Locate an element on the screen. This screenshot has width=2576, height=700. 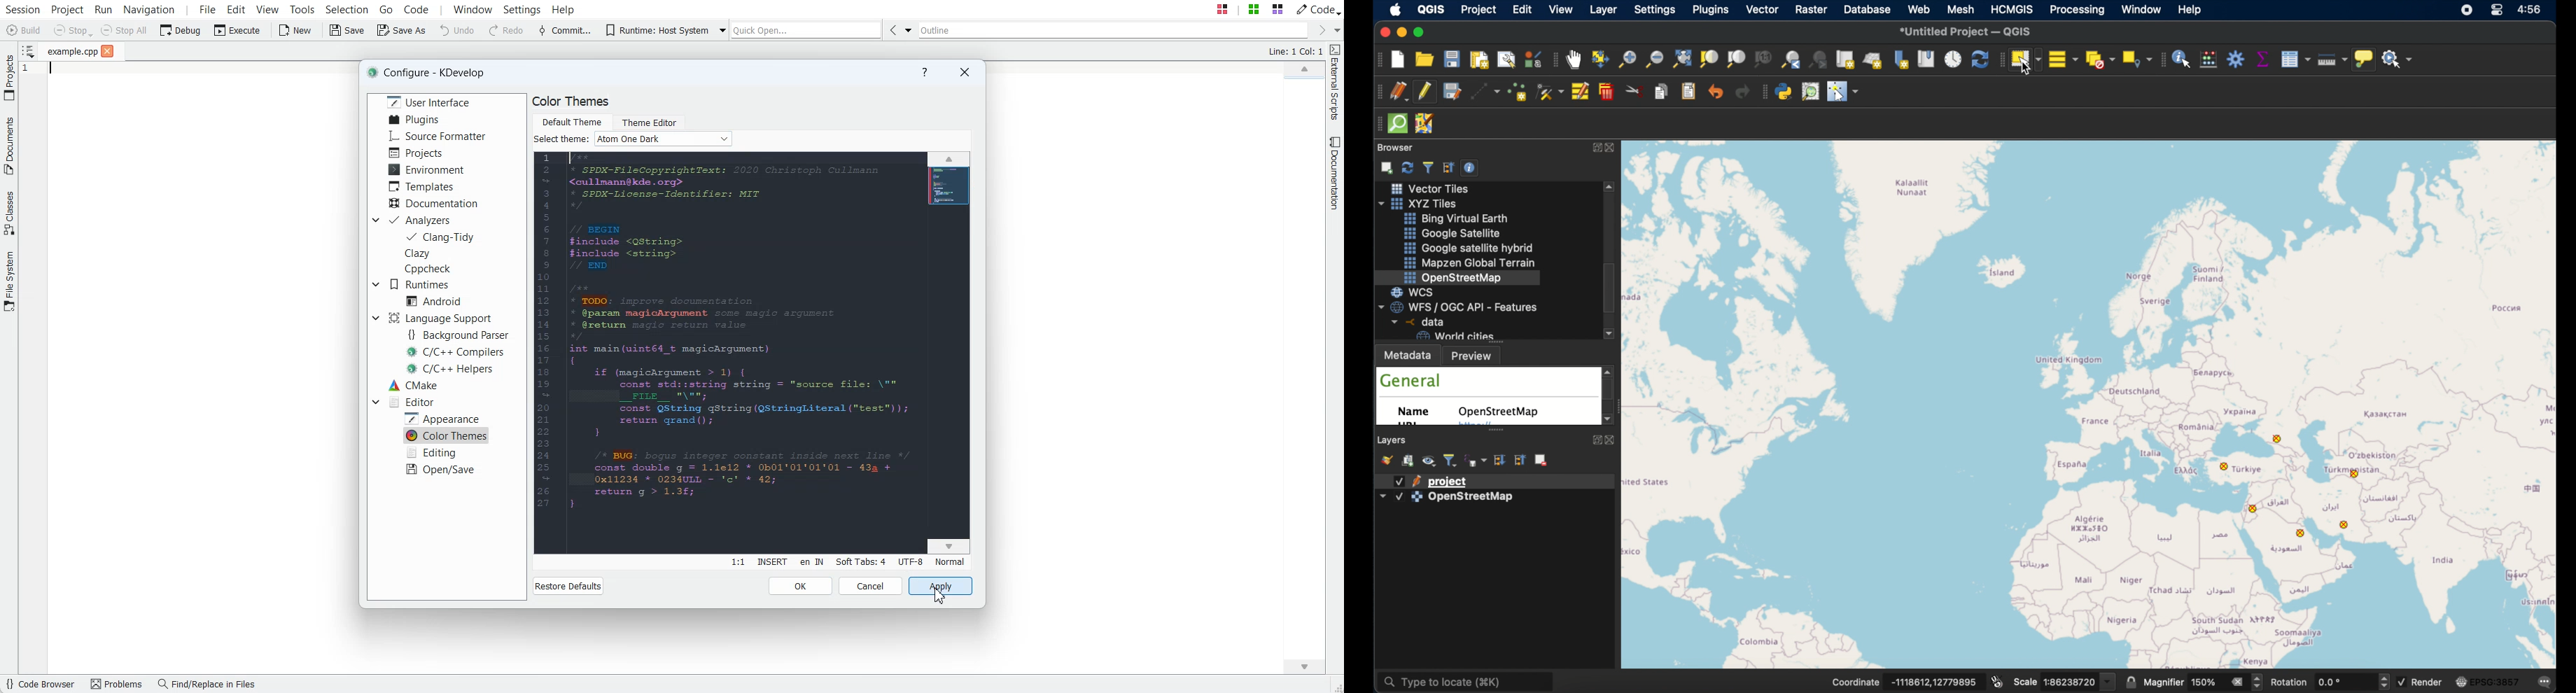
dropdown is located at coordinates (2108, 681).